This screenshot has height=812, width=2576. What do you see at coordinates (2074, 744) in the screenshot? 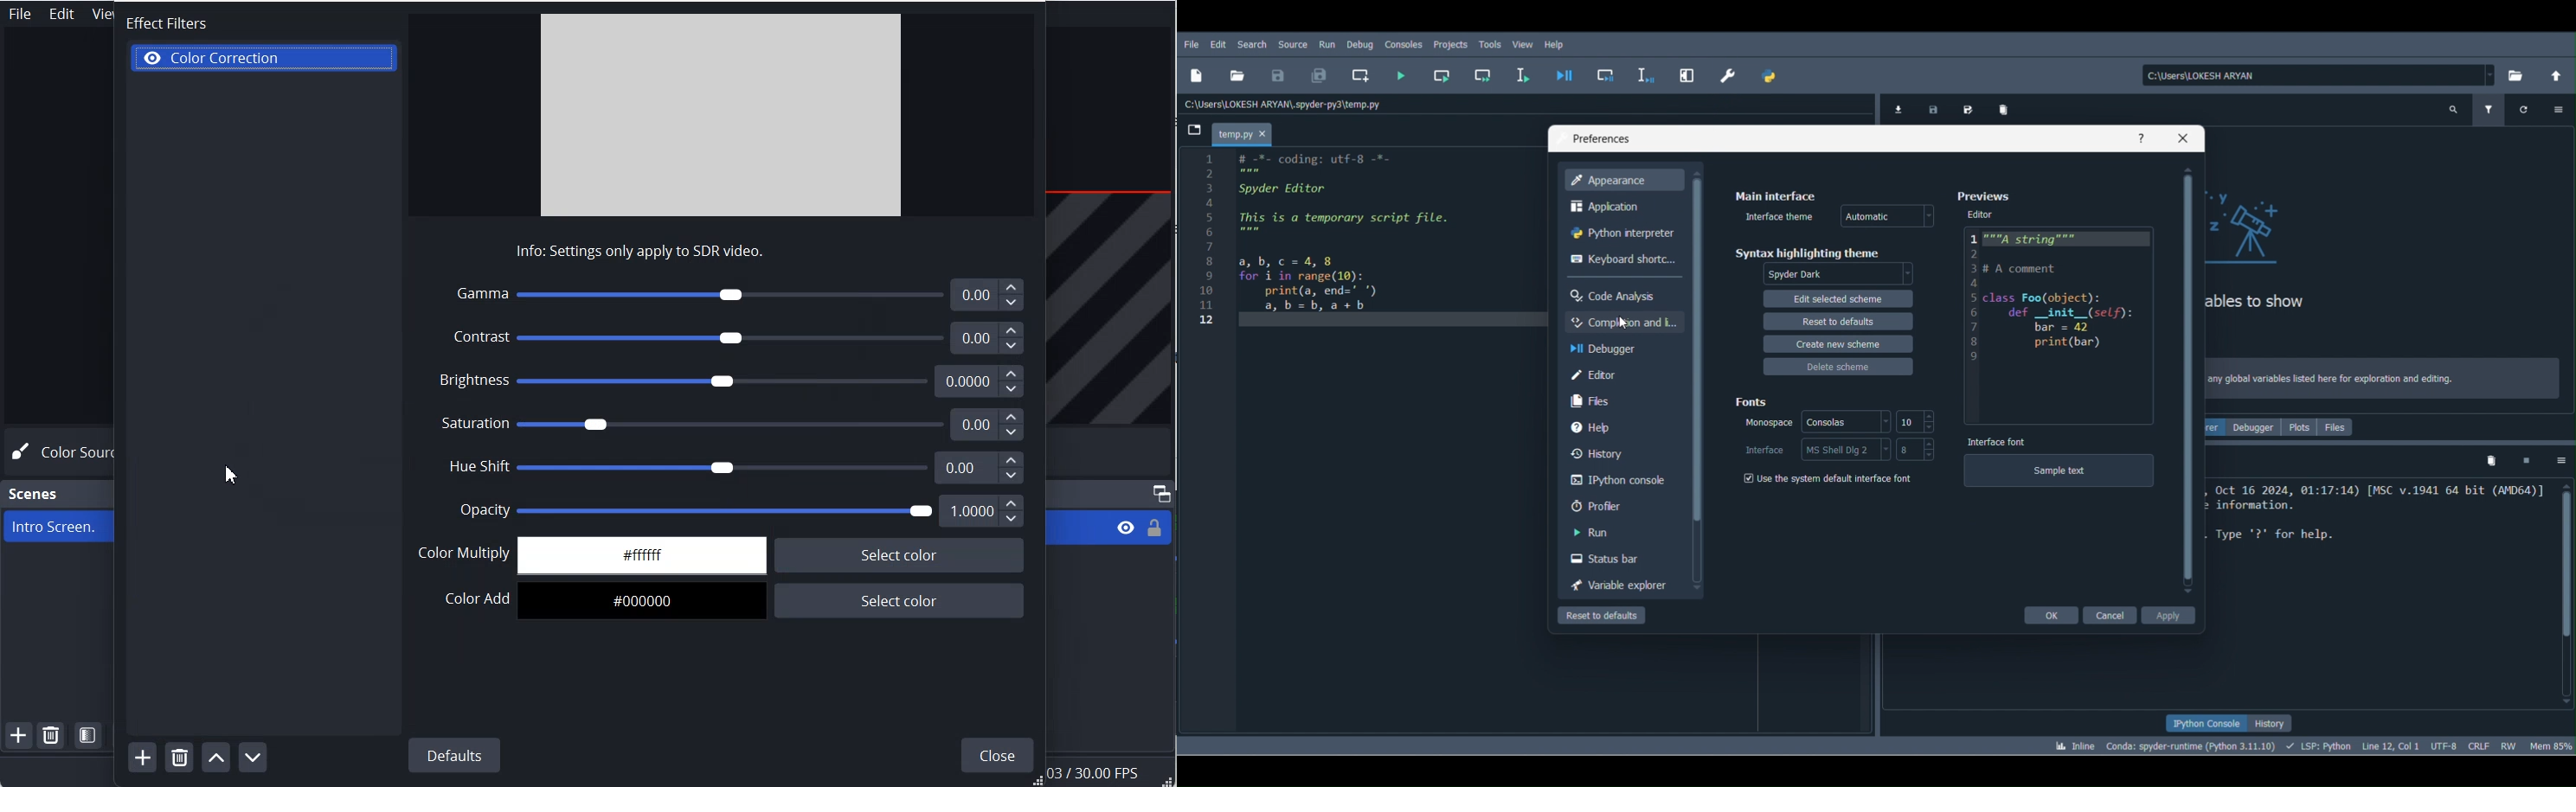
I see `Click to toggle between inline and interactive Matplotlib plotting` at bounding box center [2074, 744].